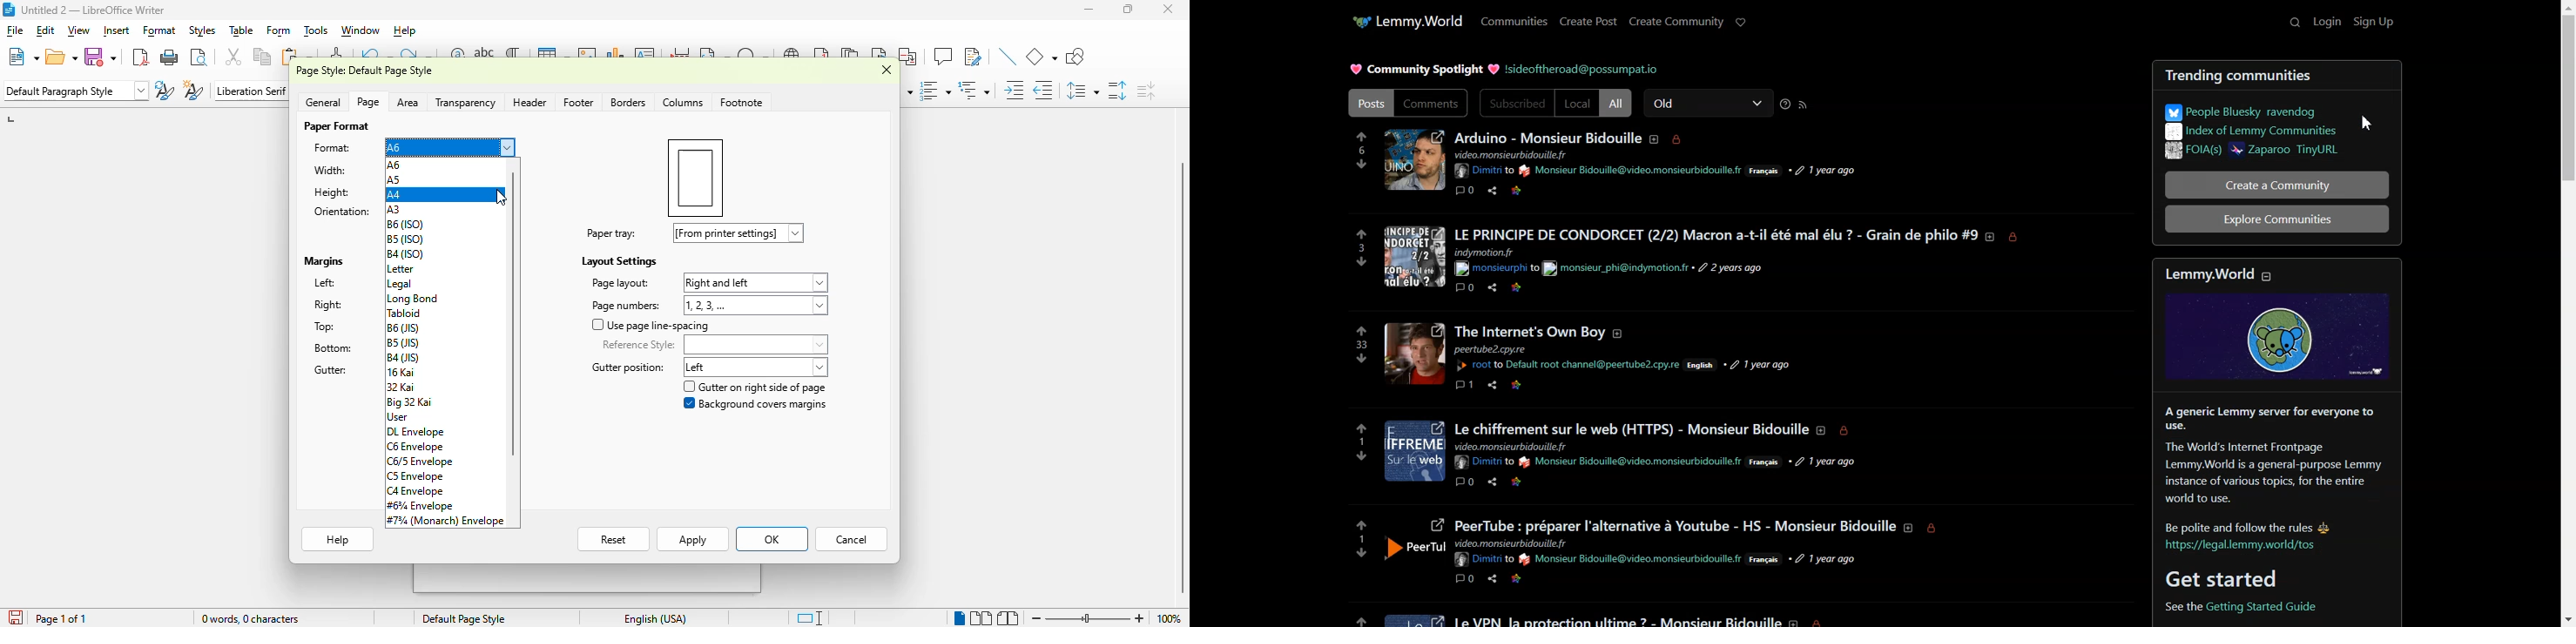 The width and height of the screenshot is (2576, 644). What do you see at coordinates (754, 403) in the screenshot?
I see `background covers margin` at bounding box center [754, 403].